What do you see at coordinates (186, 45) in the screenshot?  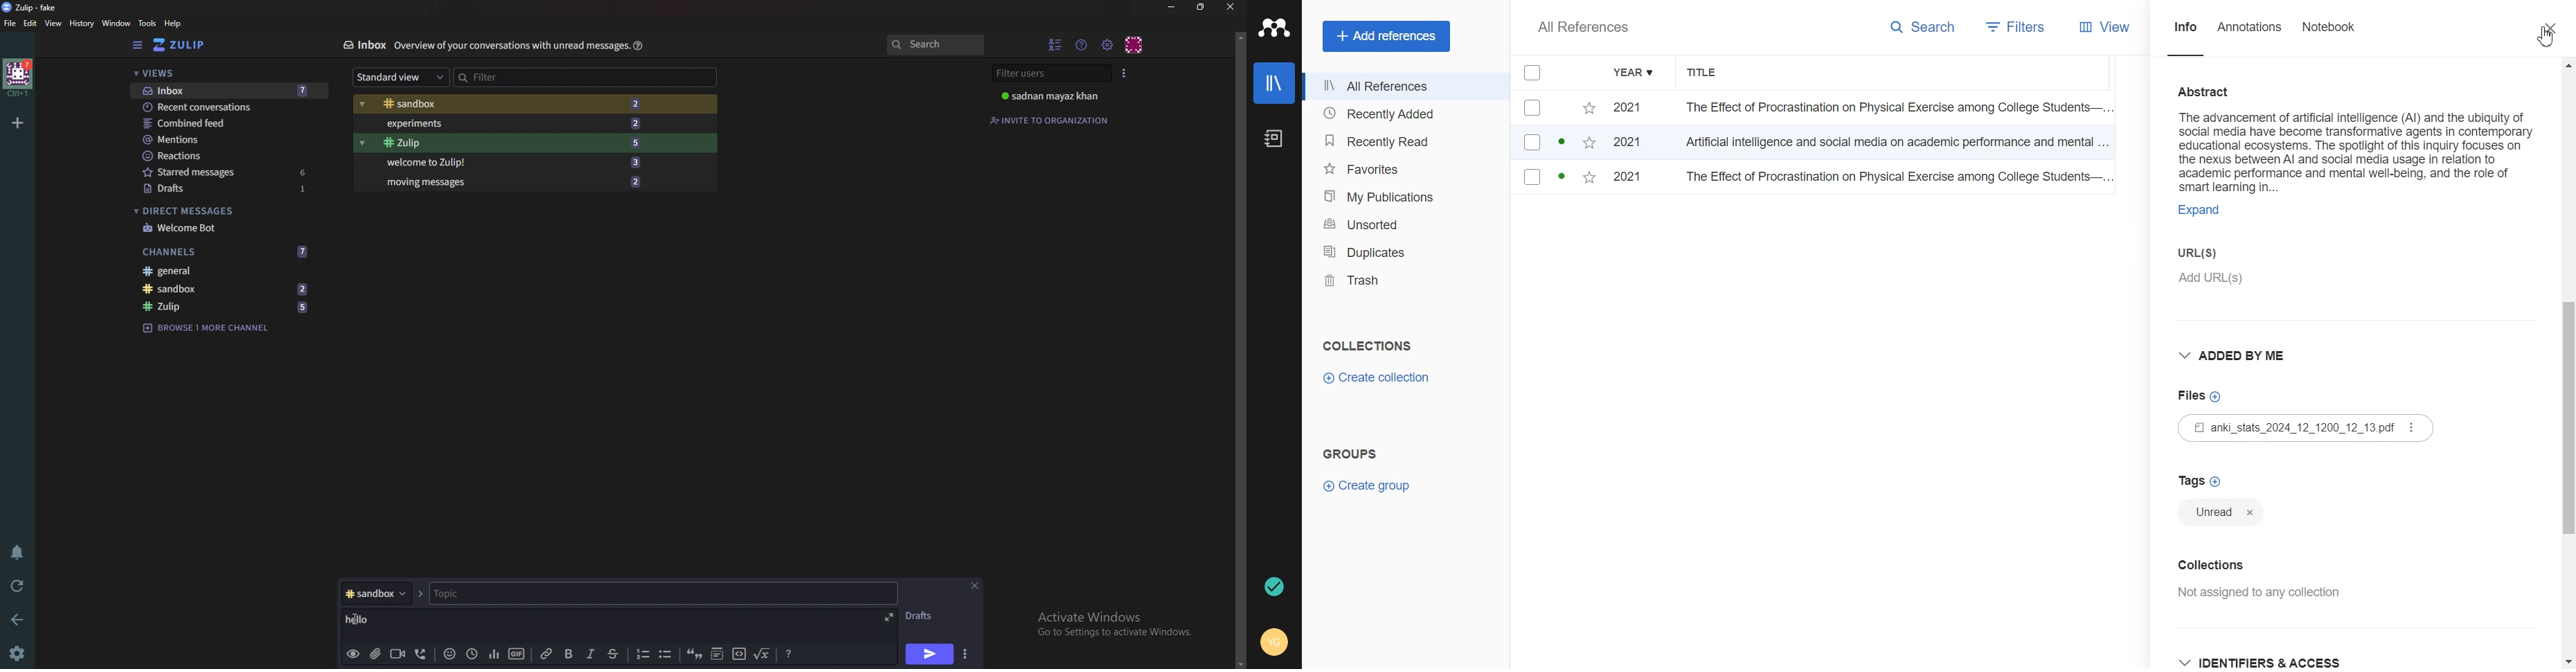 I see `zulip` at bounding box center [186, 45].